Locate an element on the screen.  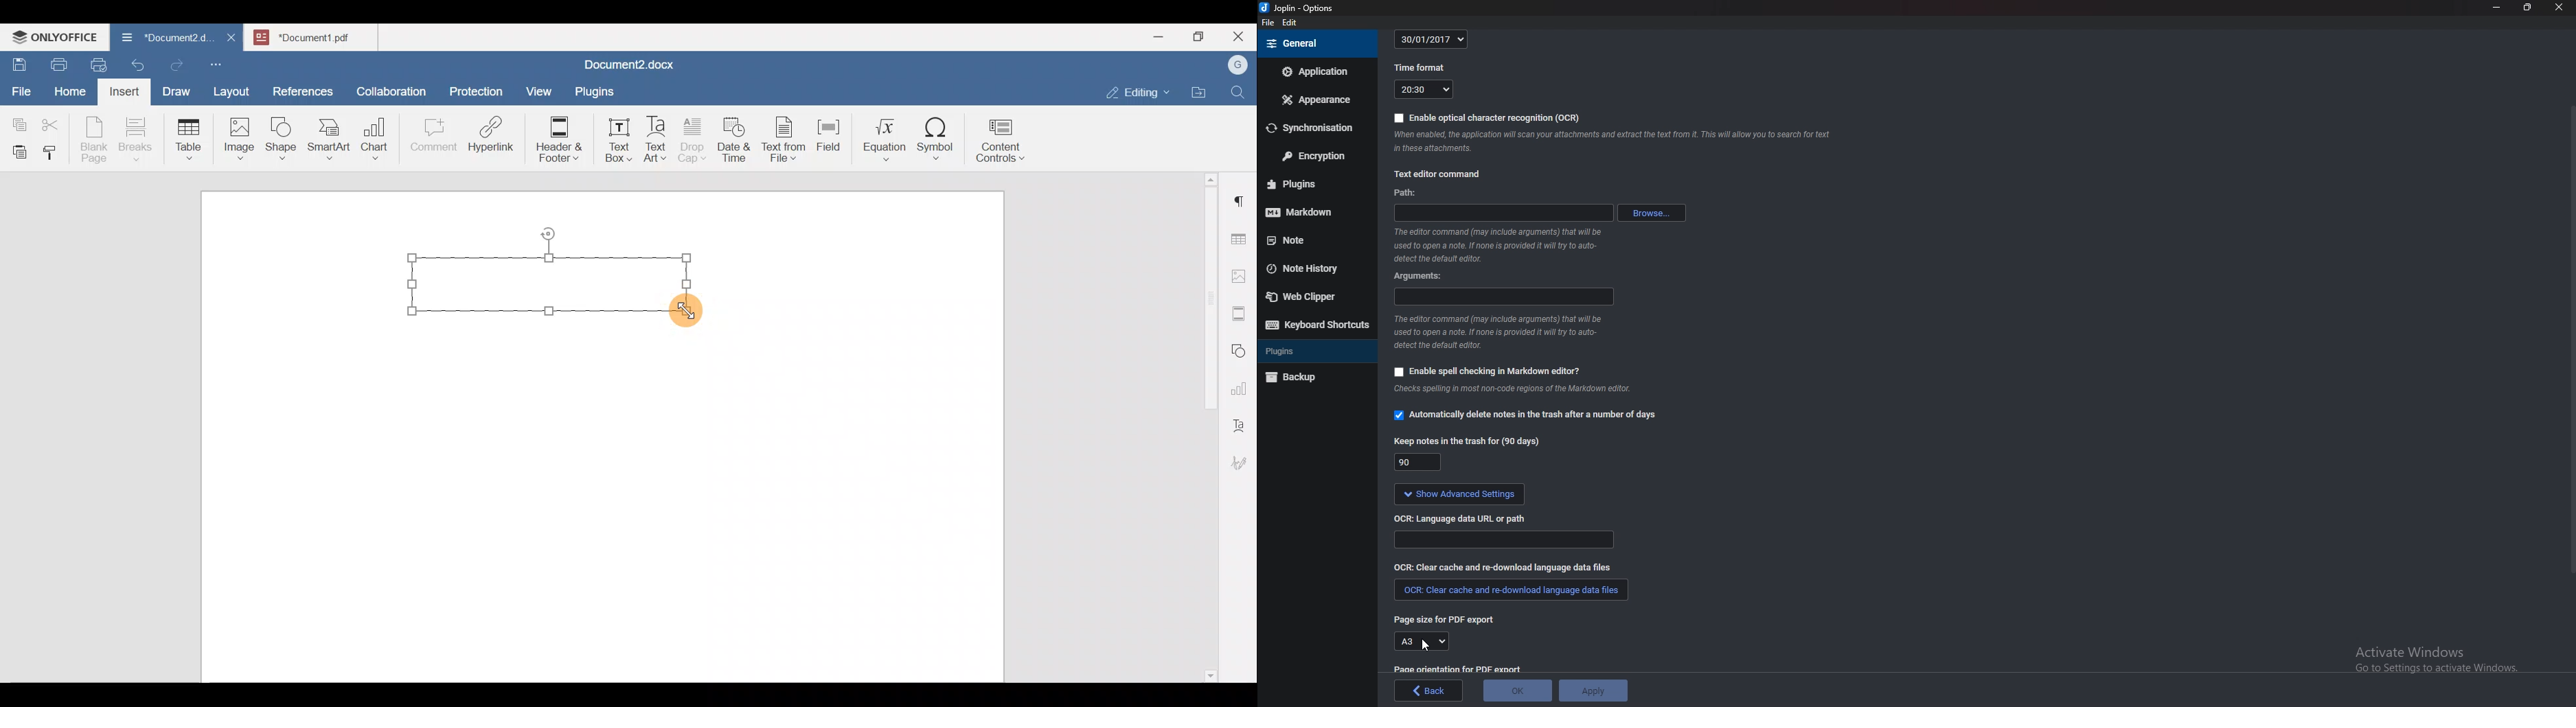
Insert is located at coordinates (121, 89).